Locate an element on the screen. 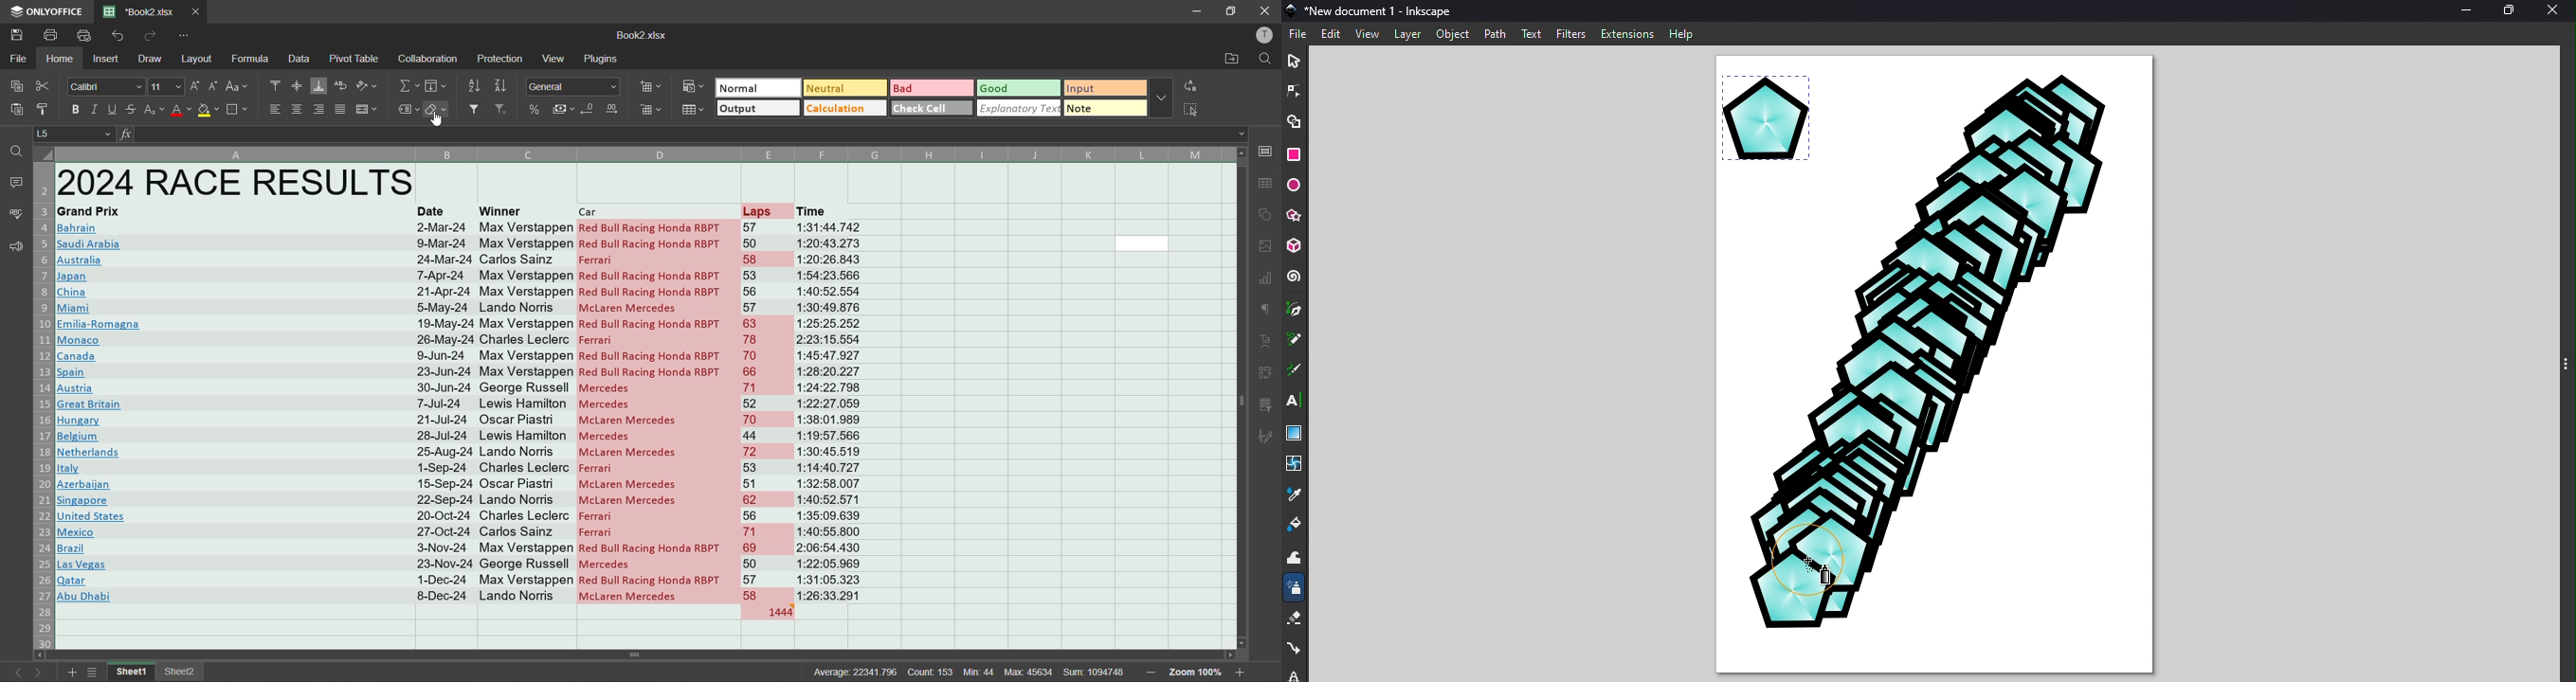 Image resolution: width=2576 pixels, height=700 pixels. home is located at coordinates (63, 61).